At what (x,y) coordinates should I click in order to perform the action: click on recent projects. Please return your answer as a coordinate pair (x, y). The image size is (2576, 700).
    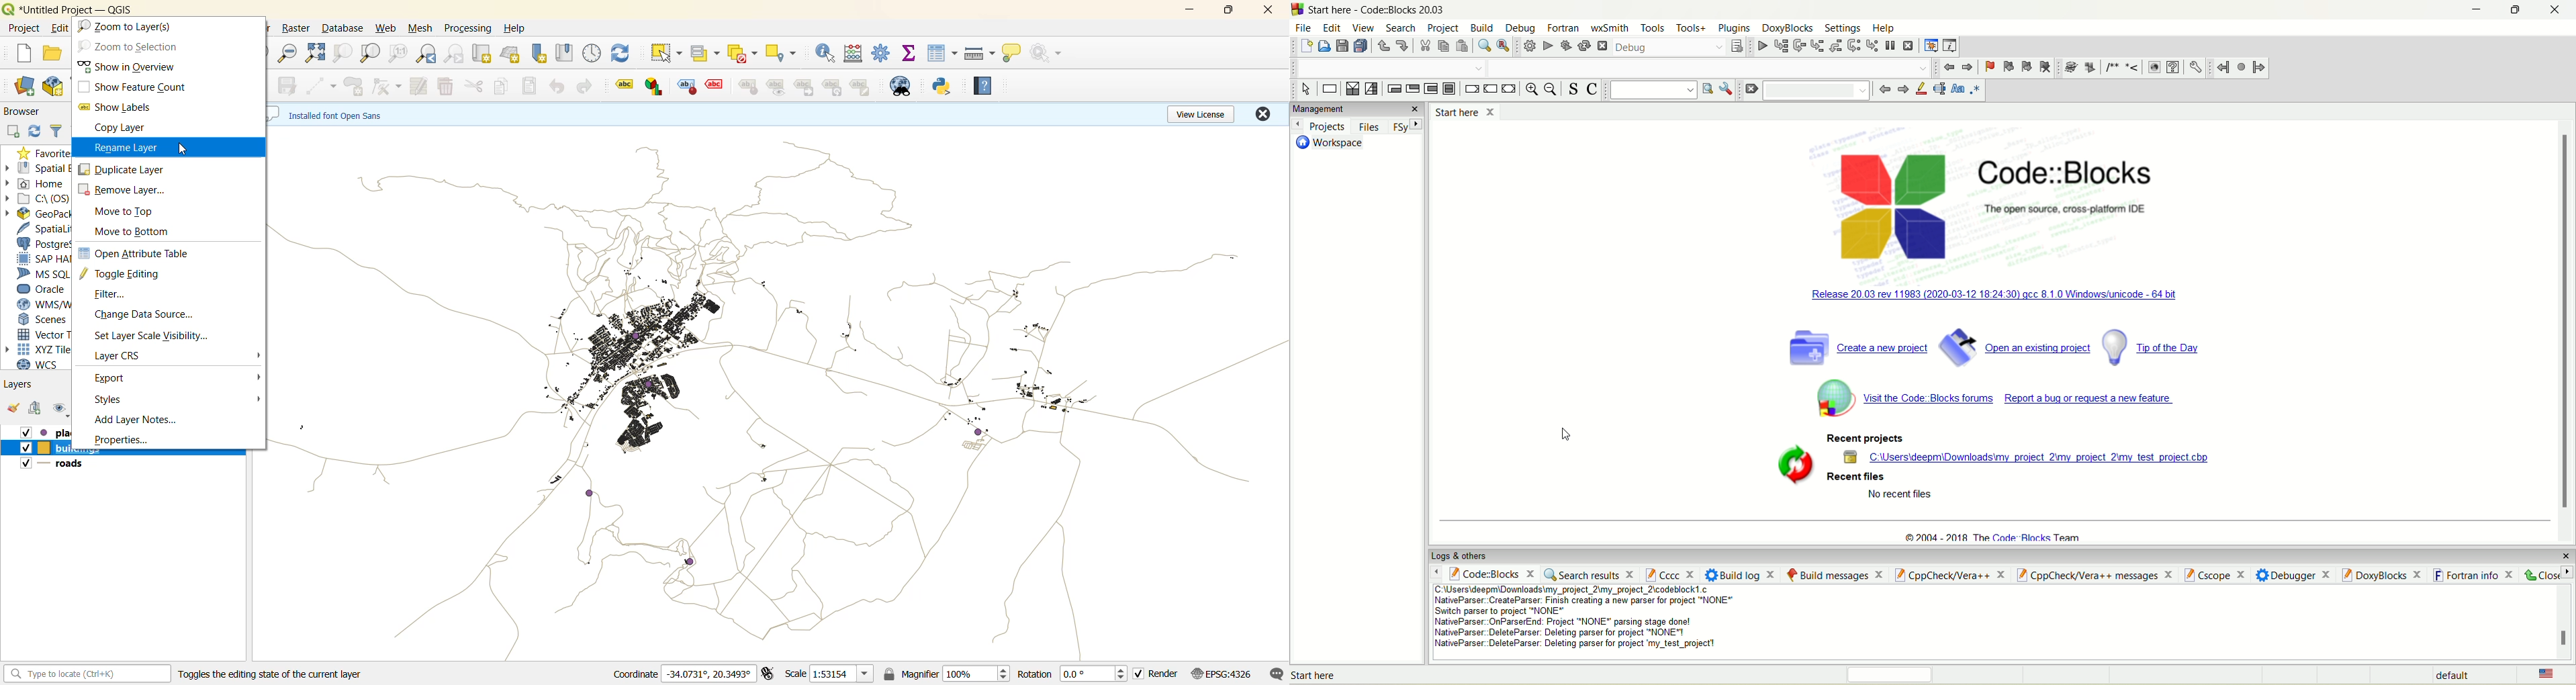
    Looking at the image, I should click on (1869, 439).